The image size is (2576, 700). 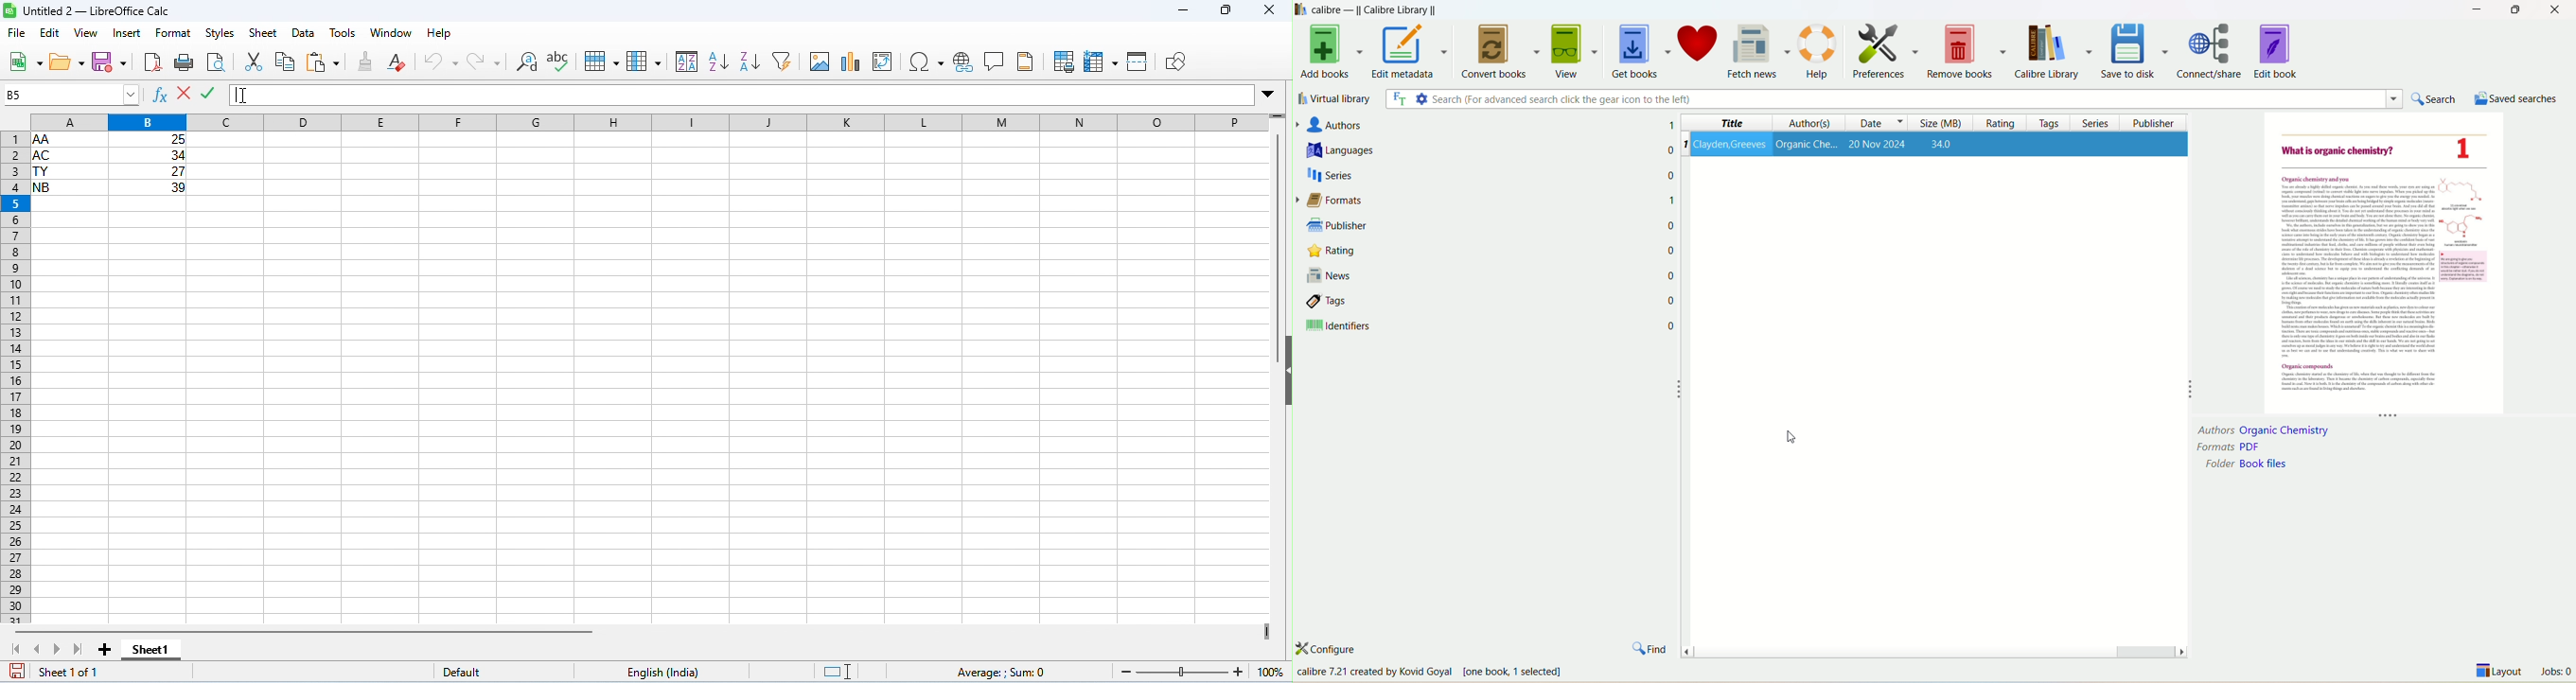 I want to click on virtual library, so click(x=1335, y=98).